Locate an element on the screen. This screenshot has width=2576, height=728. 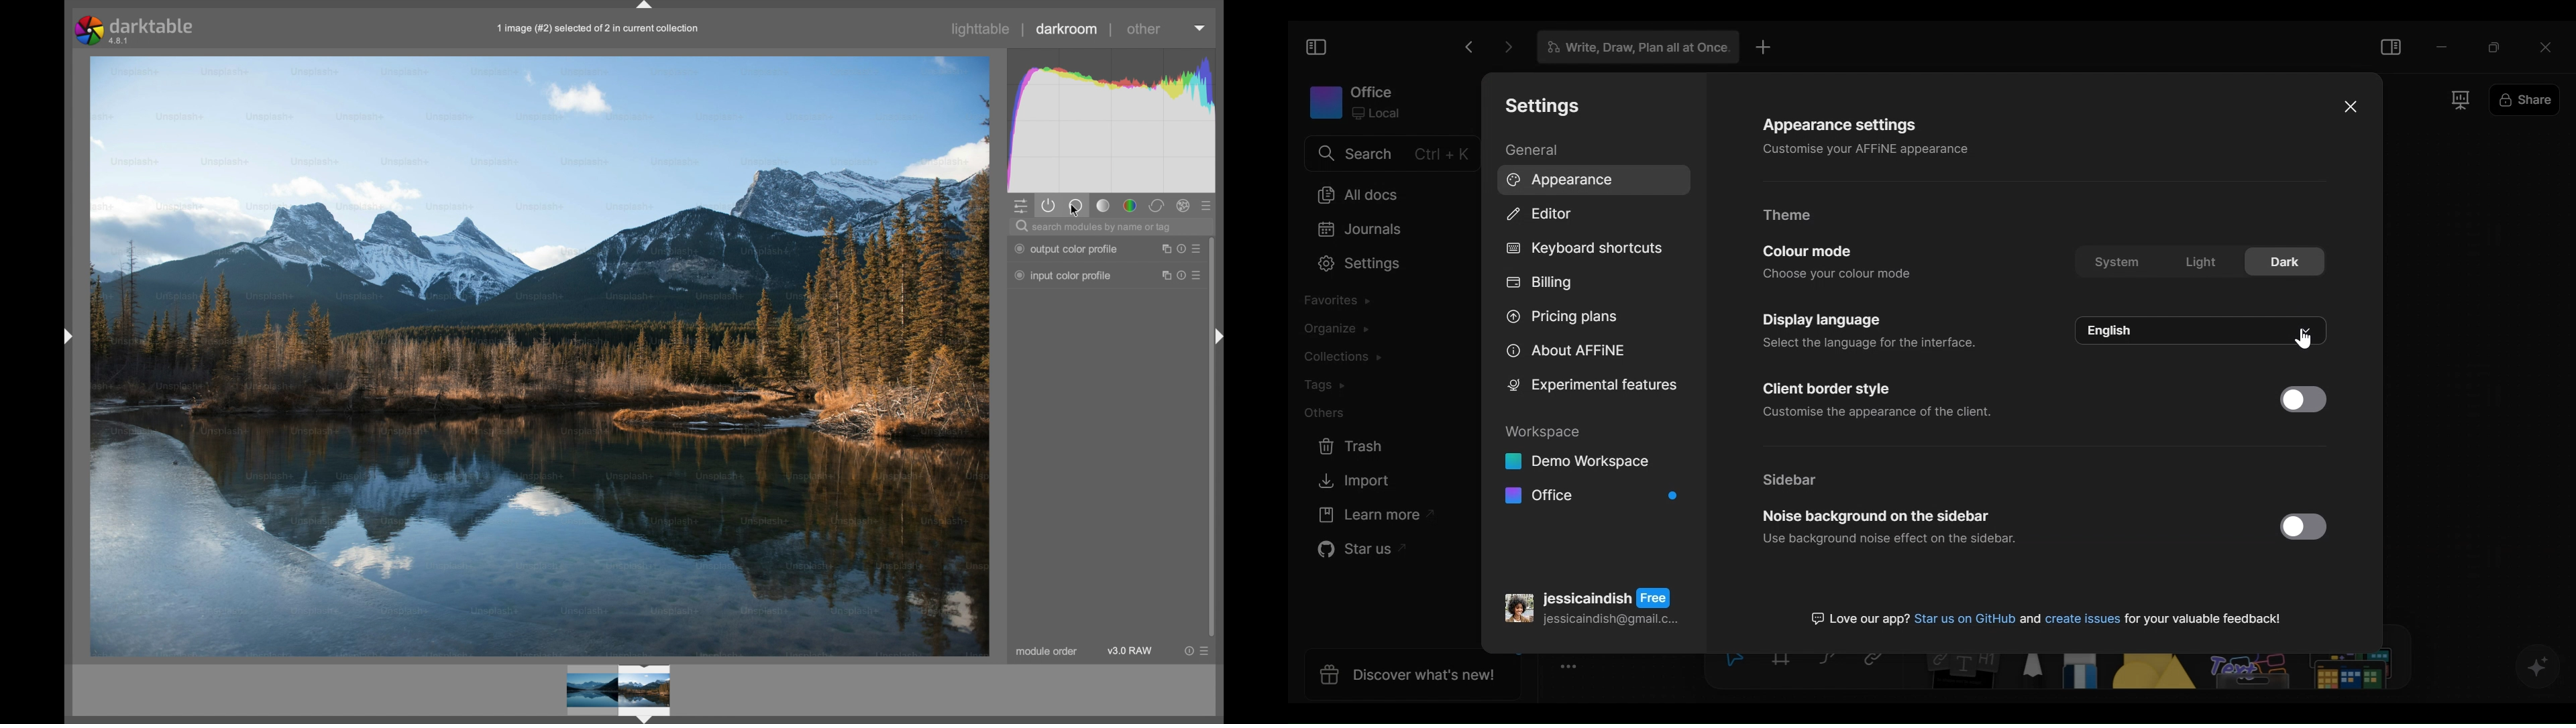
other is located at coordinates (1146, 29).